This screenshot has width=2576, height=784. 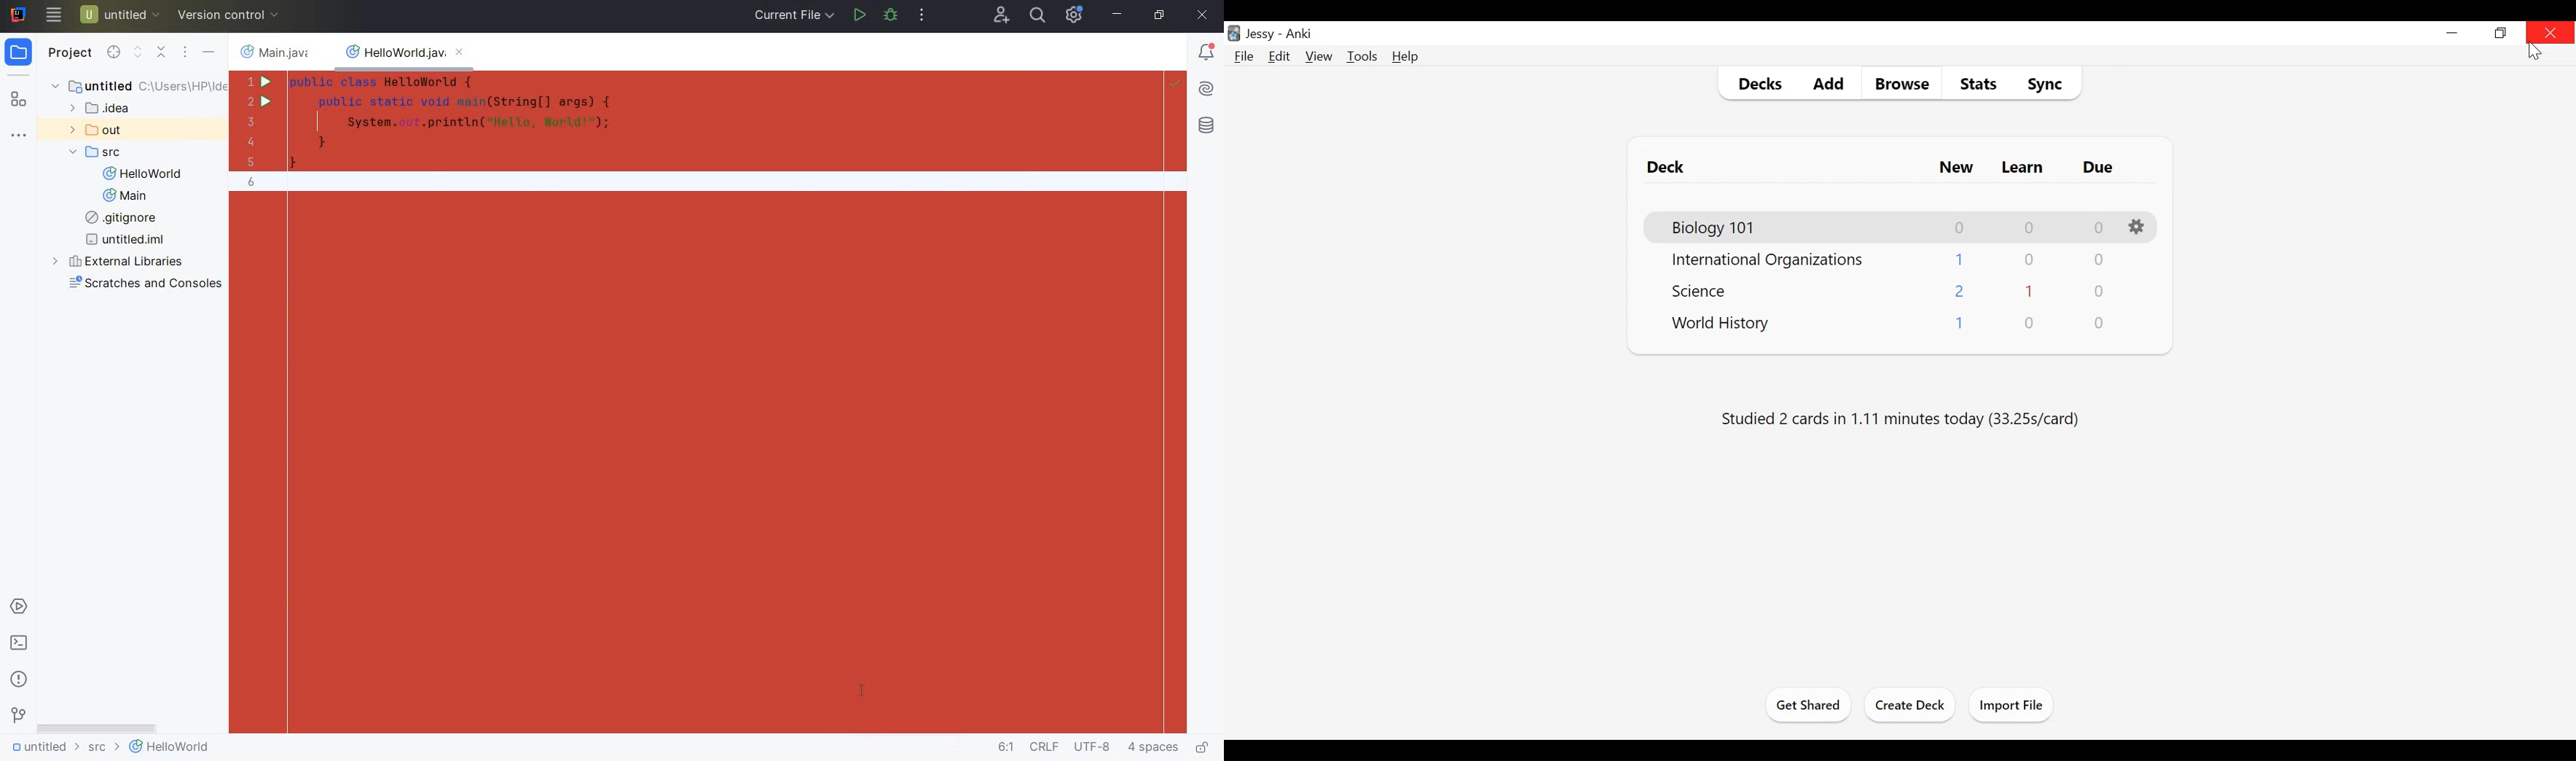 I want to click on database, so click(x=1206, y=127).